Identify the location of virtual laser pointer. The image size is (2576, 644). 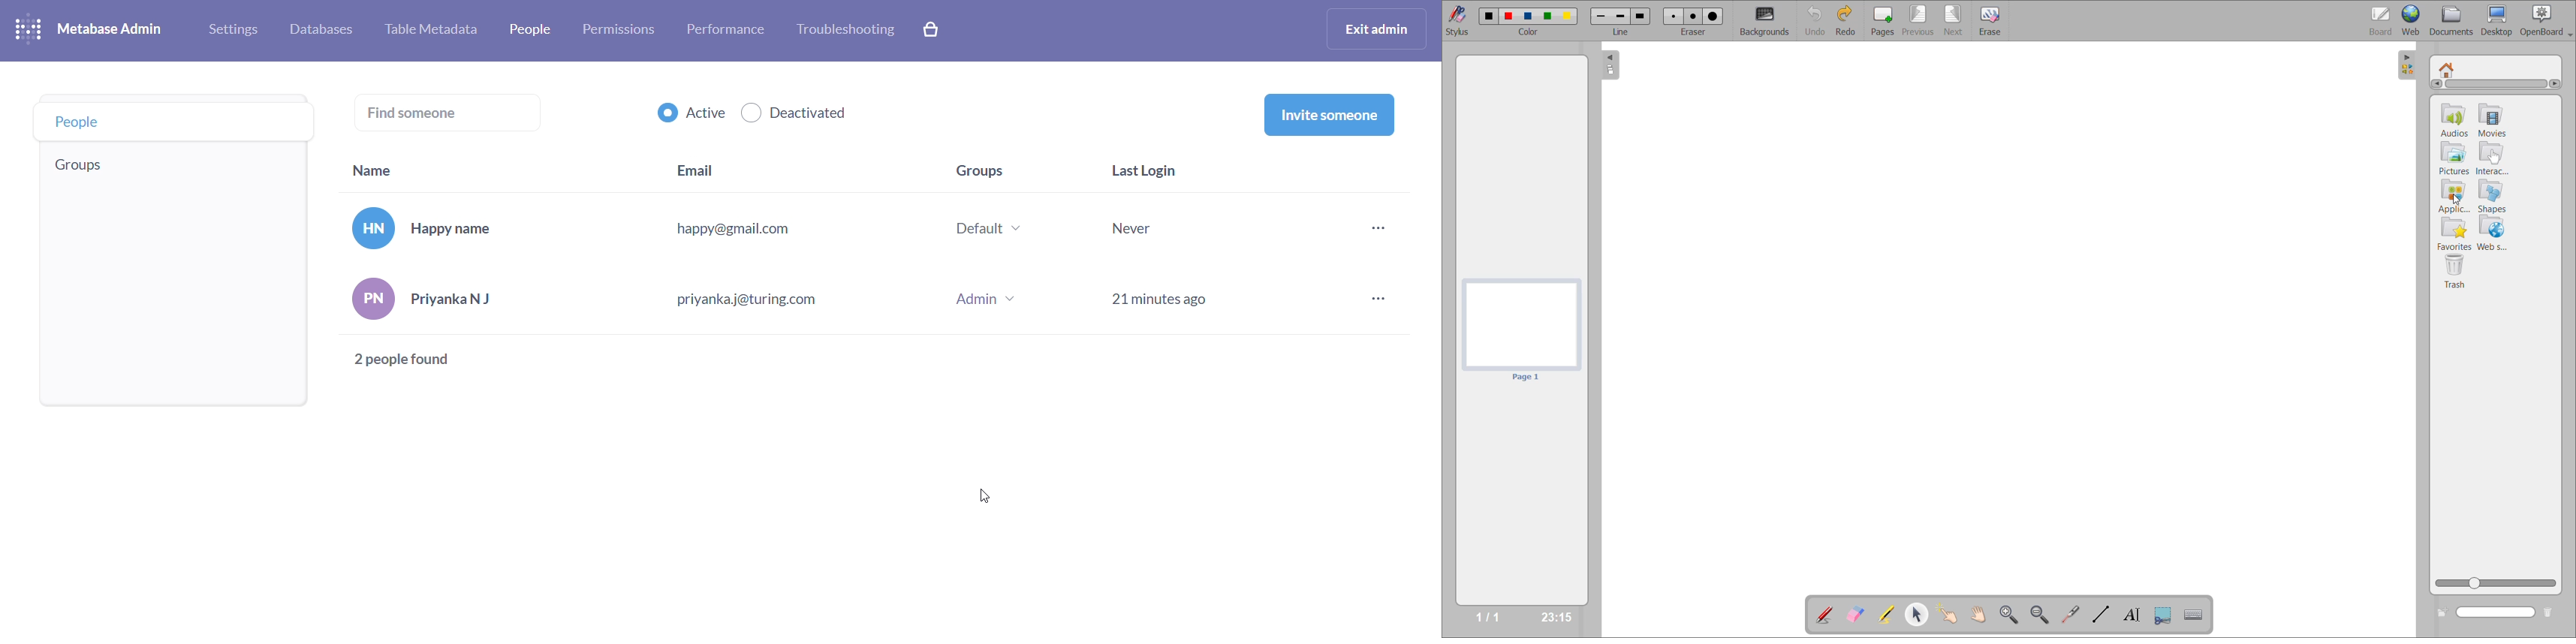
(2068, 614).